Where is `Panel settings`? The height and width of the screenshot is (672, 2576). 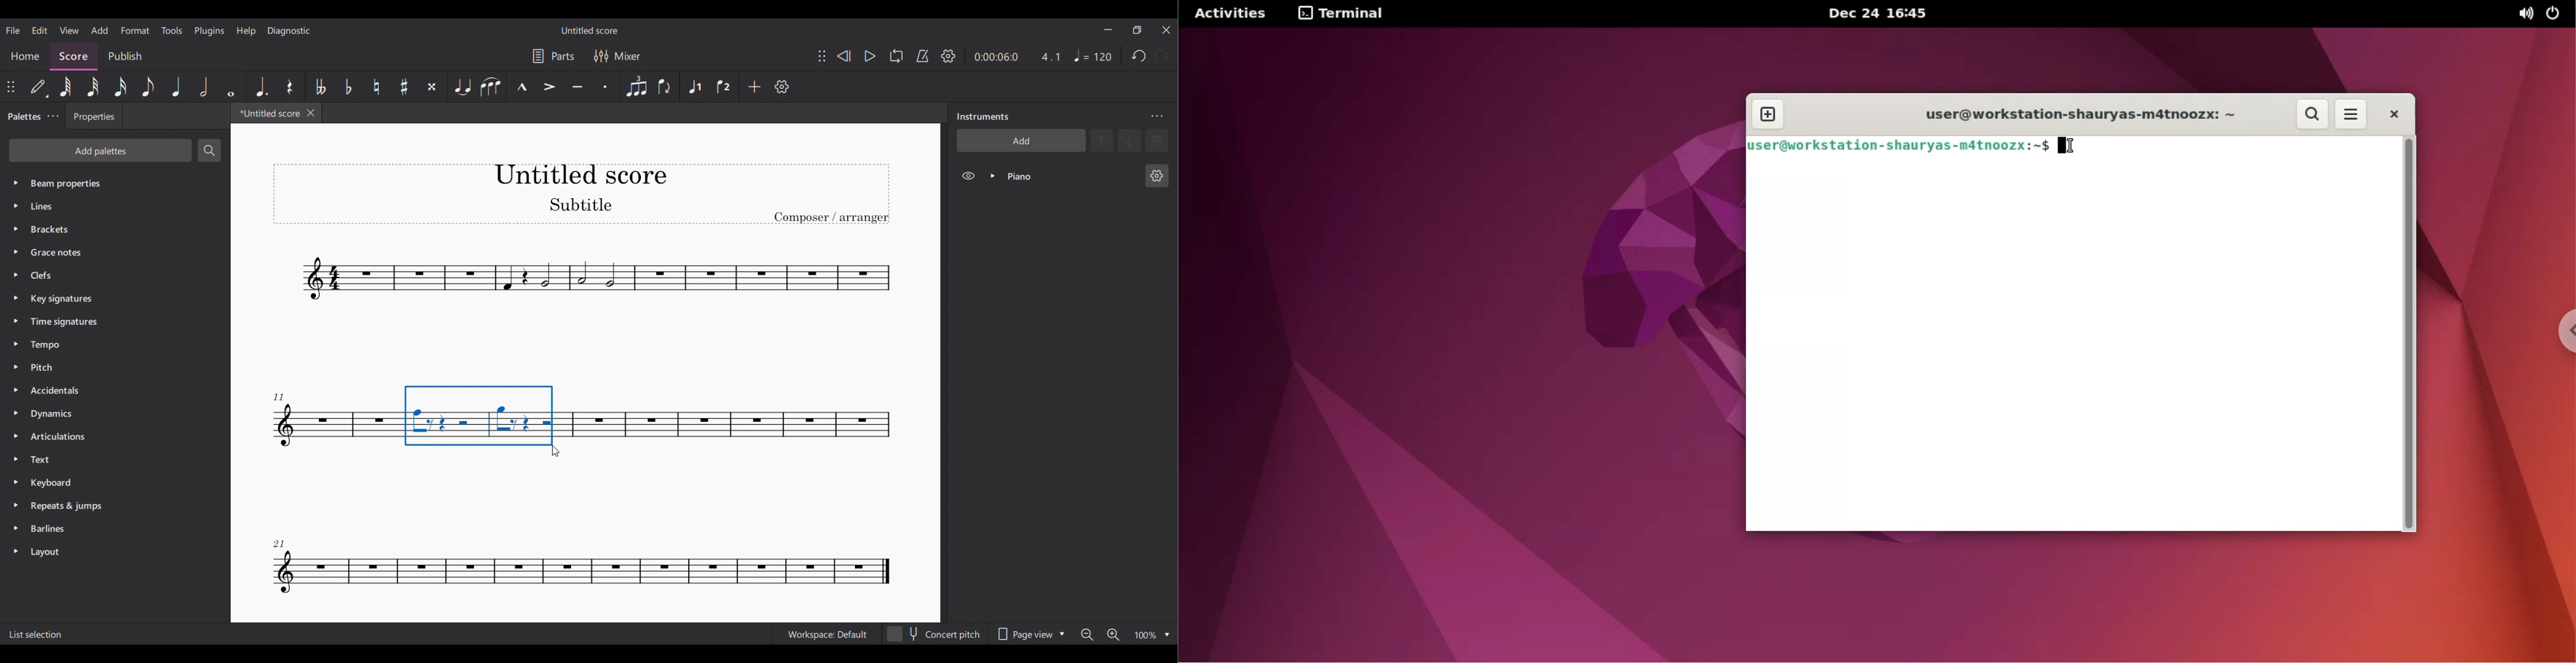
Panel settings is located at coordinates (1157, 117).